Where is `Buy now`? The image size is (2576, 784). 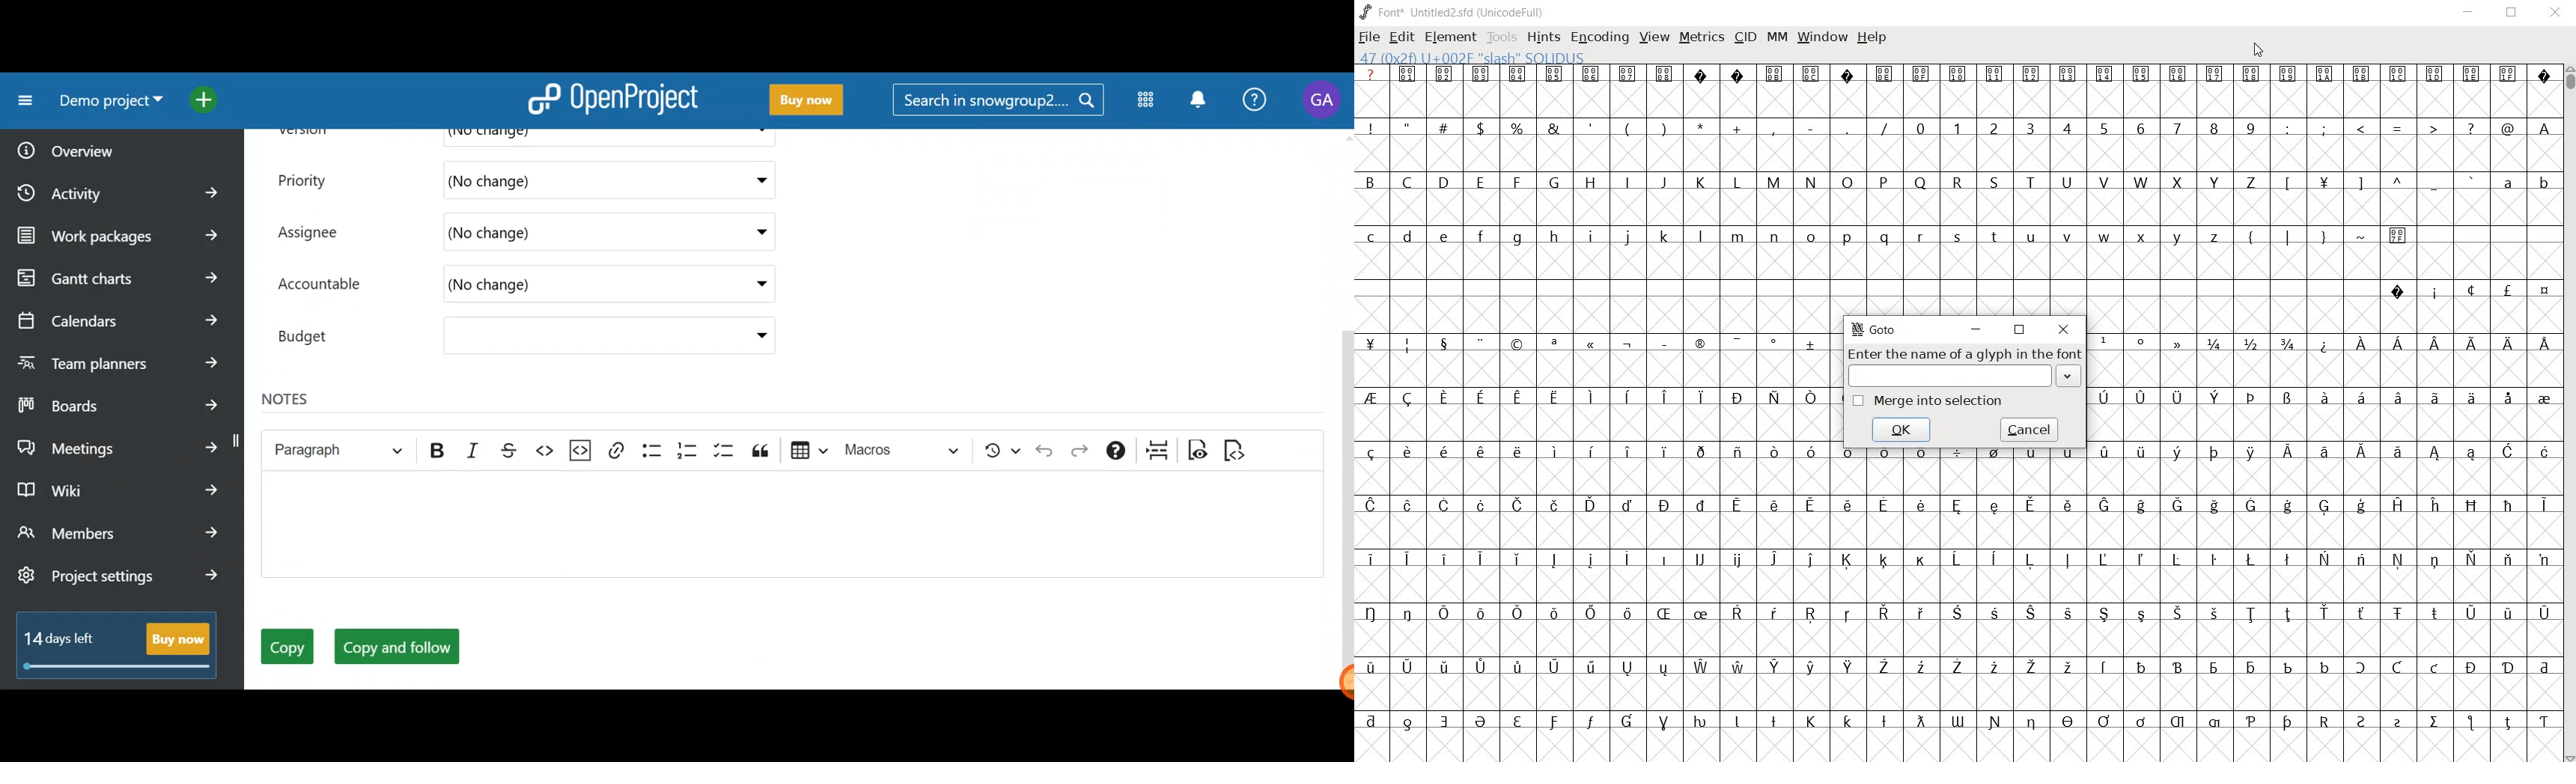 Buy now is located at coordinates (800, 100).